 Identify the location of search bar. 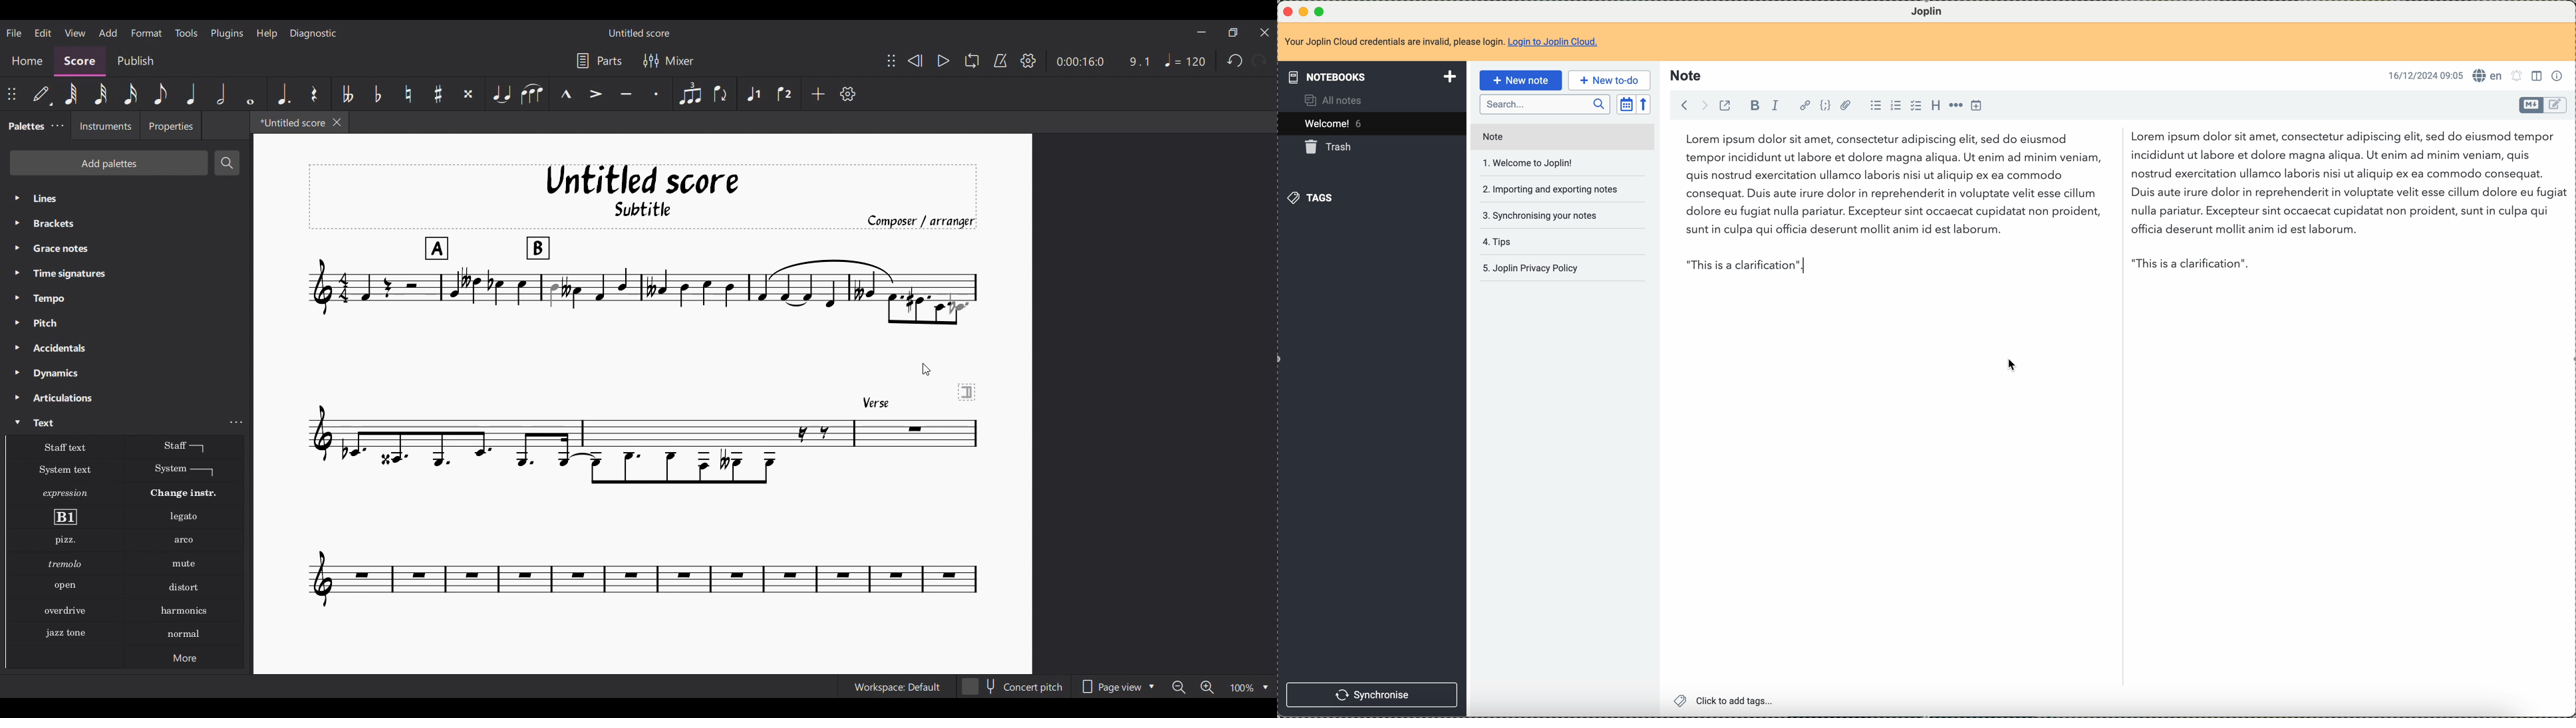
(1544, 104).